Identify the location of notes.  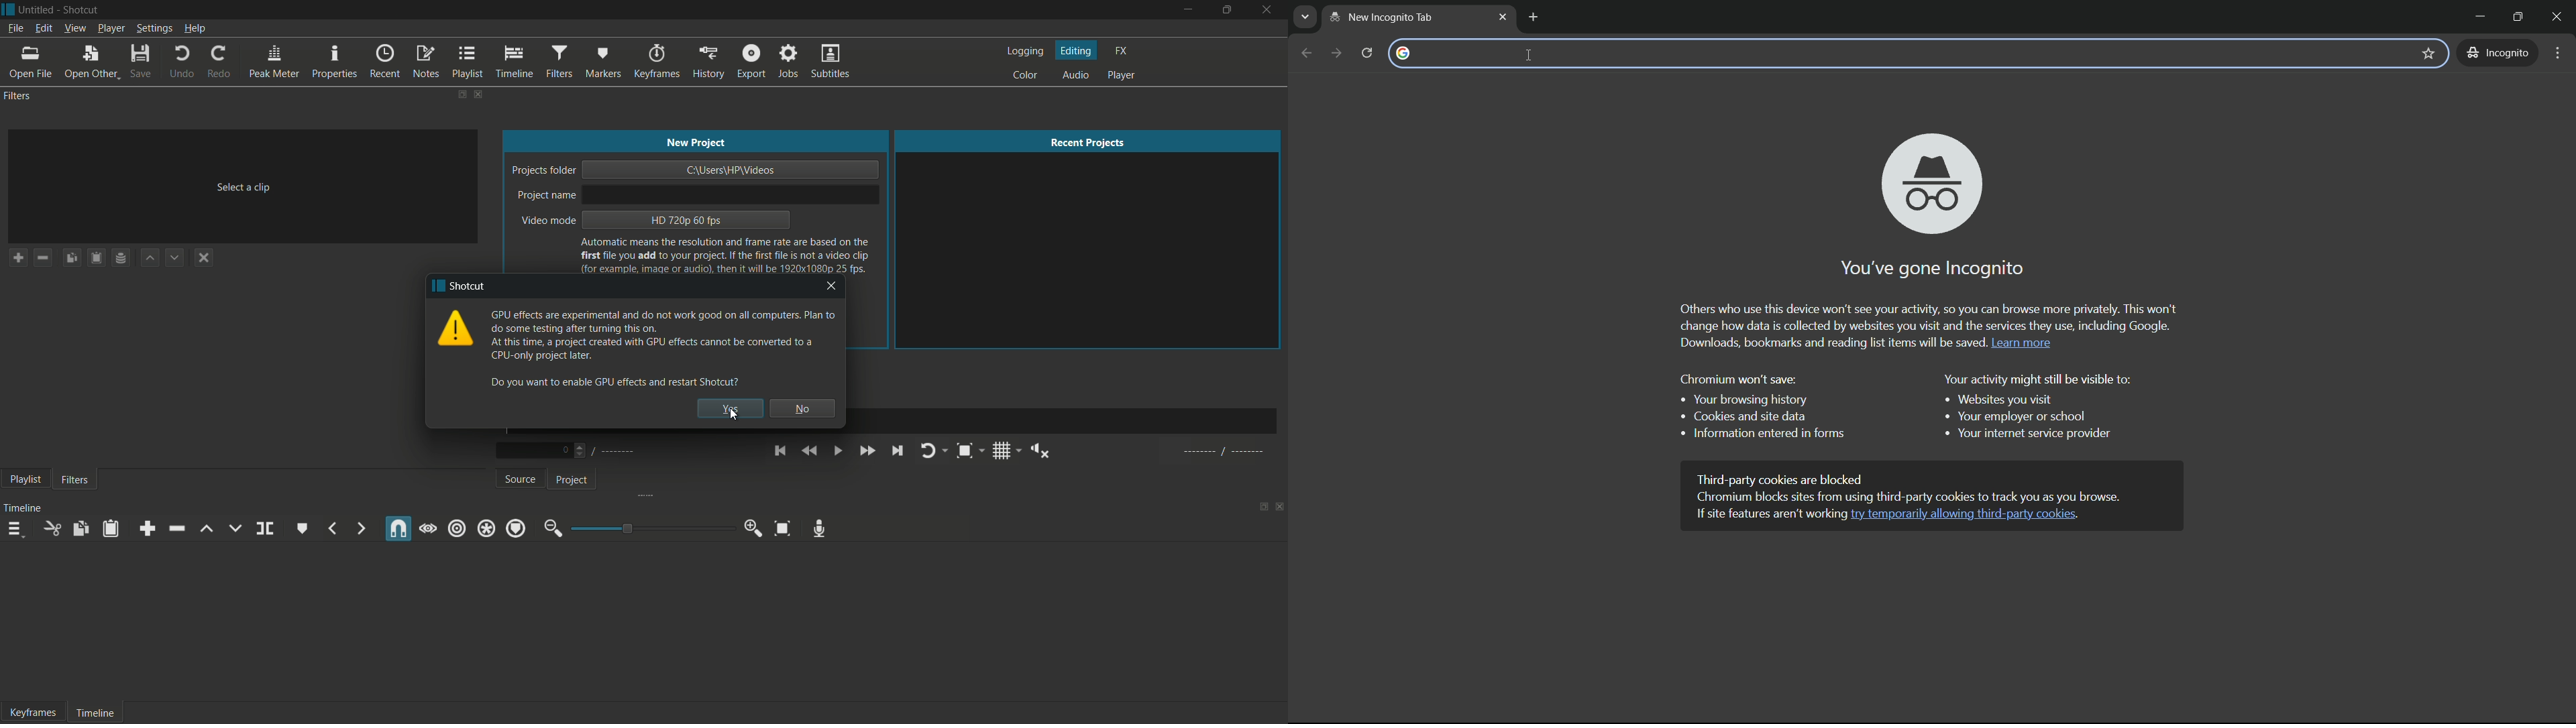
(425, 62).